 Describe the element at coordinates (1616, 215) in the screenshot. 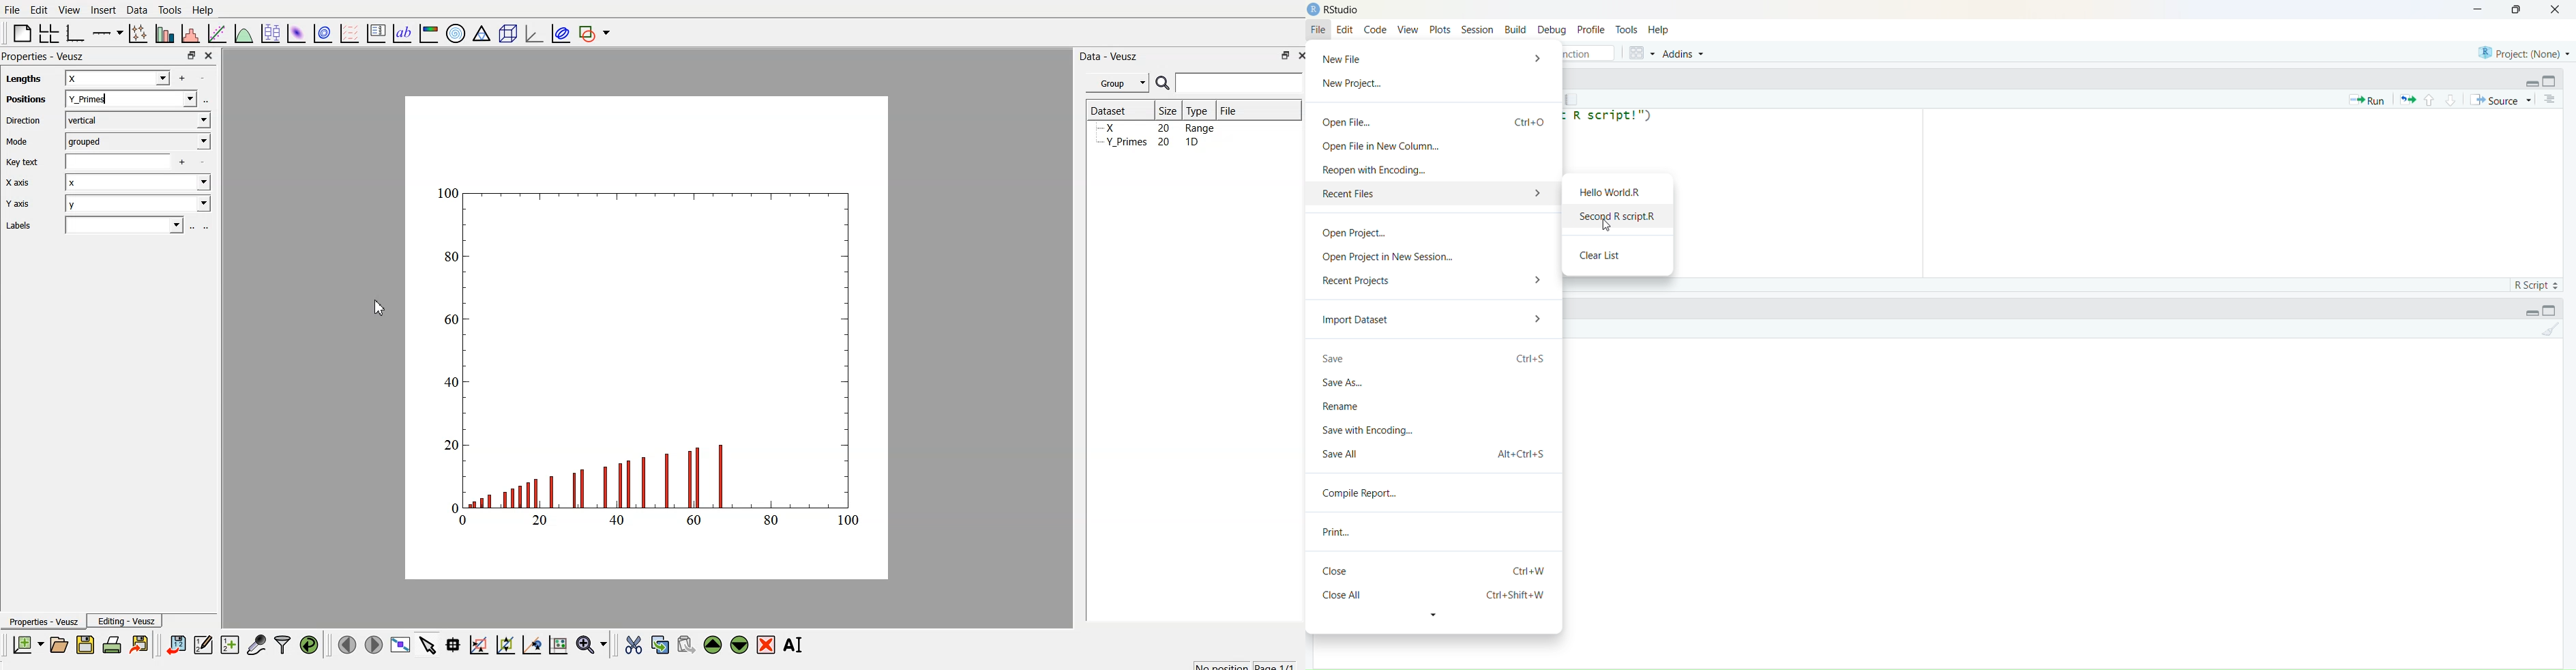

I see `Second R script.` at that location.